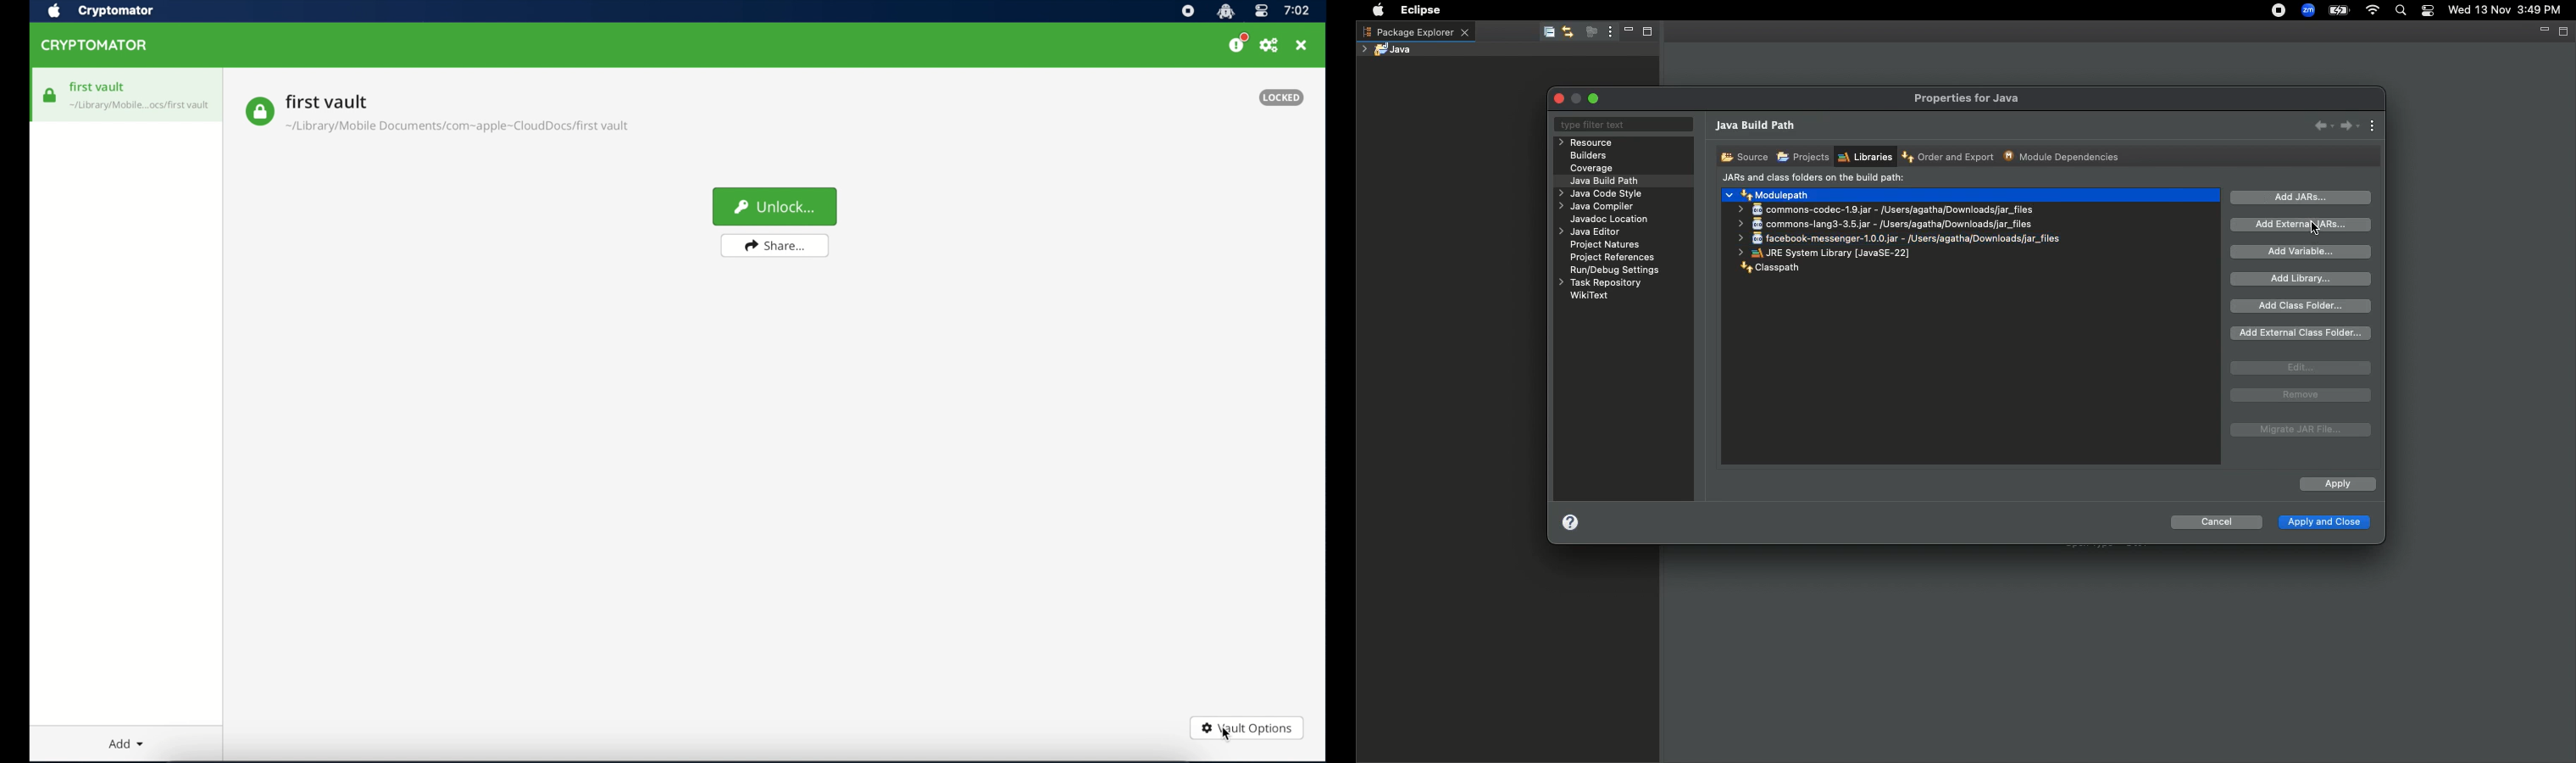 This screenshot has width=2576, height=784. I want to click on Source, so click(1742, 156).